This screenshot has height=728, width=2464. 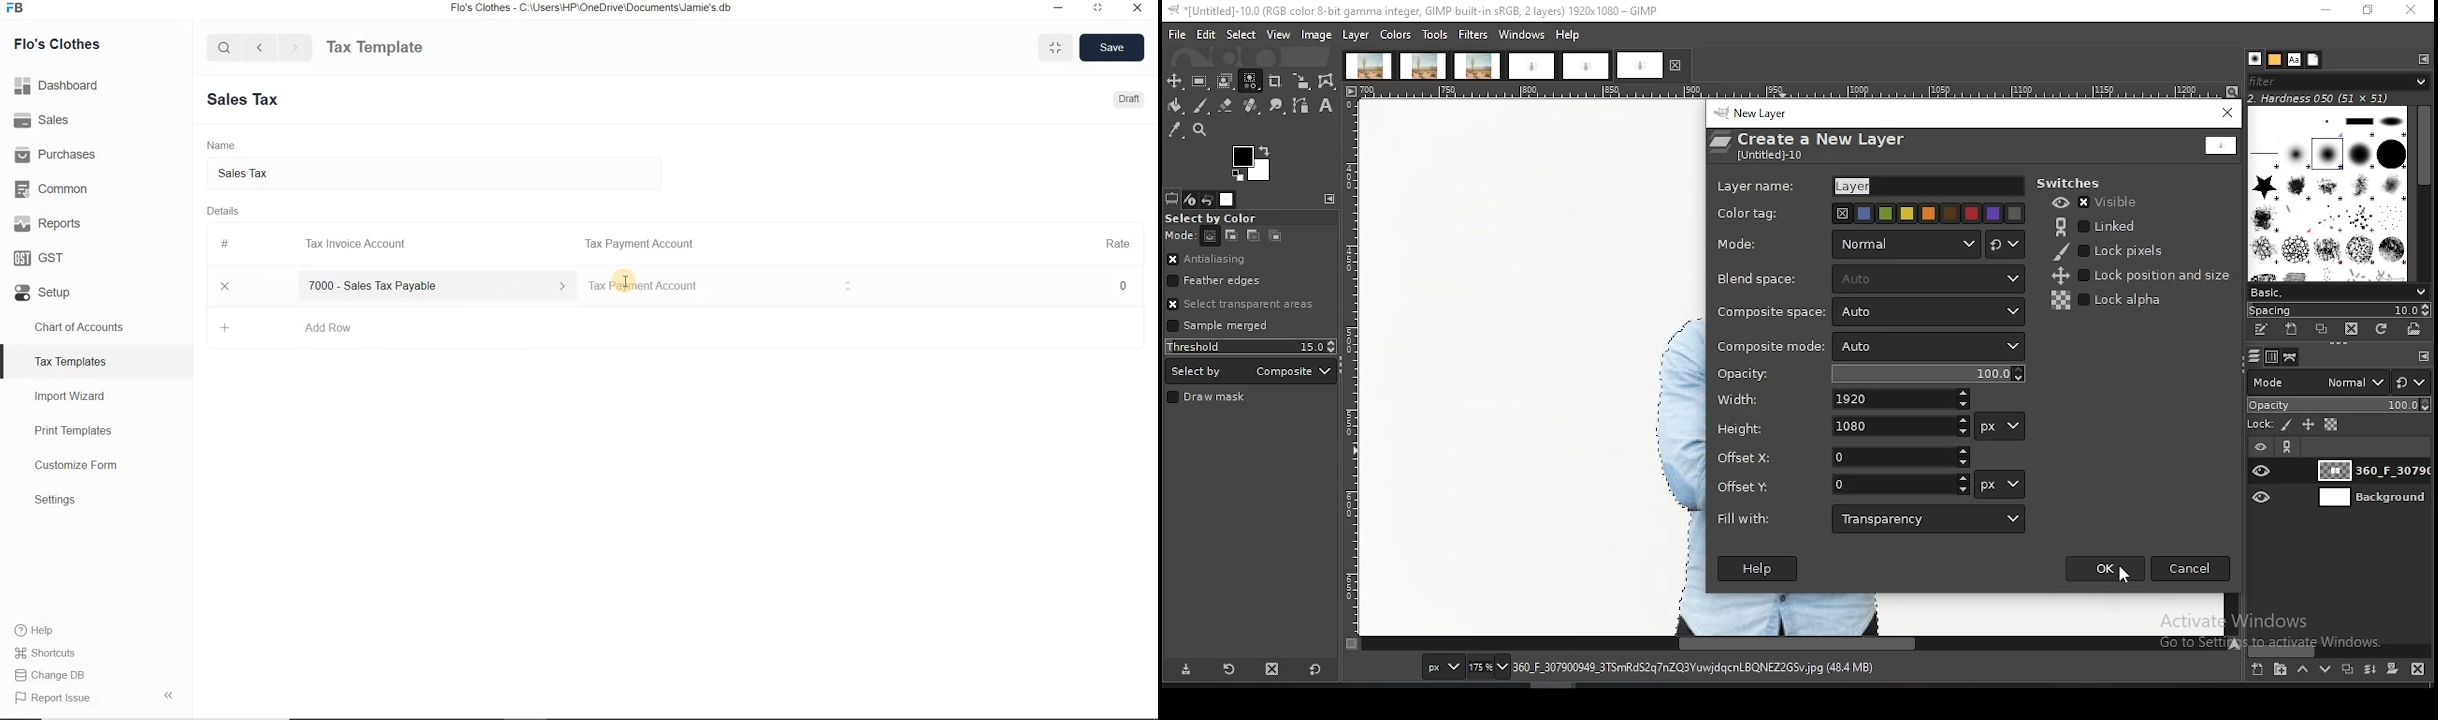 I want to click on Sales tax, so click(x=440, y=178).